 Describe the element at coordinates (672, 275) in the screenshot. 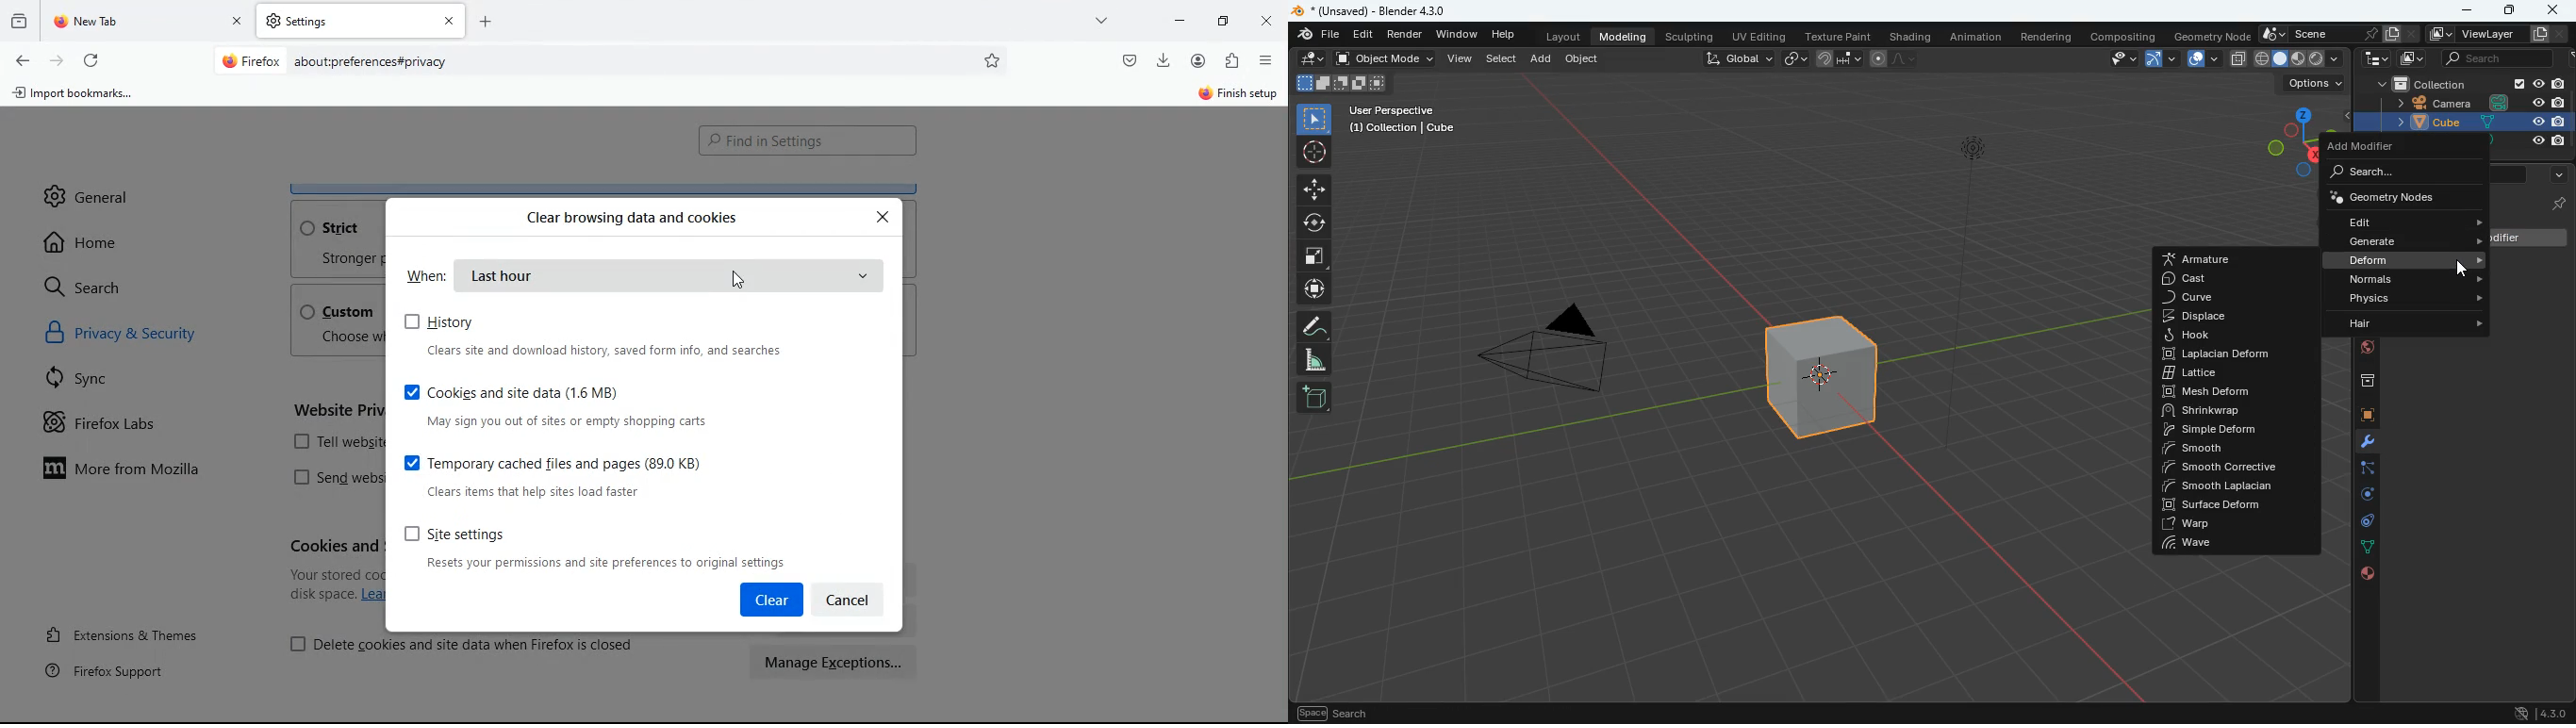

I see `last hour` at that location.